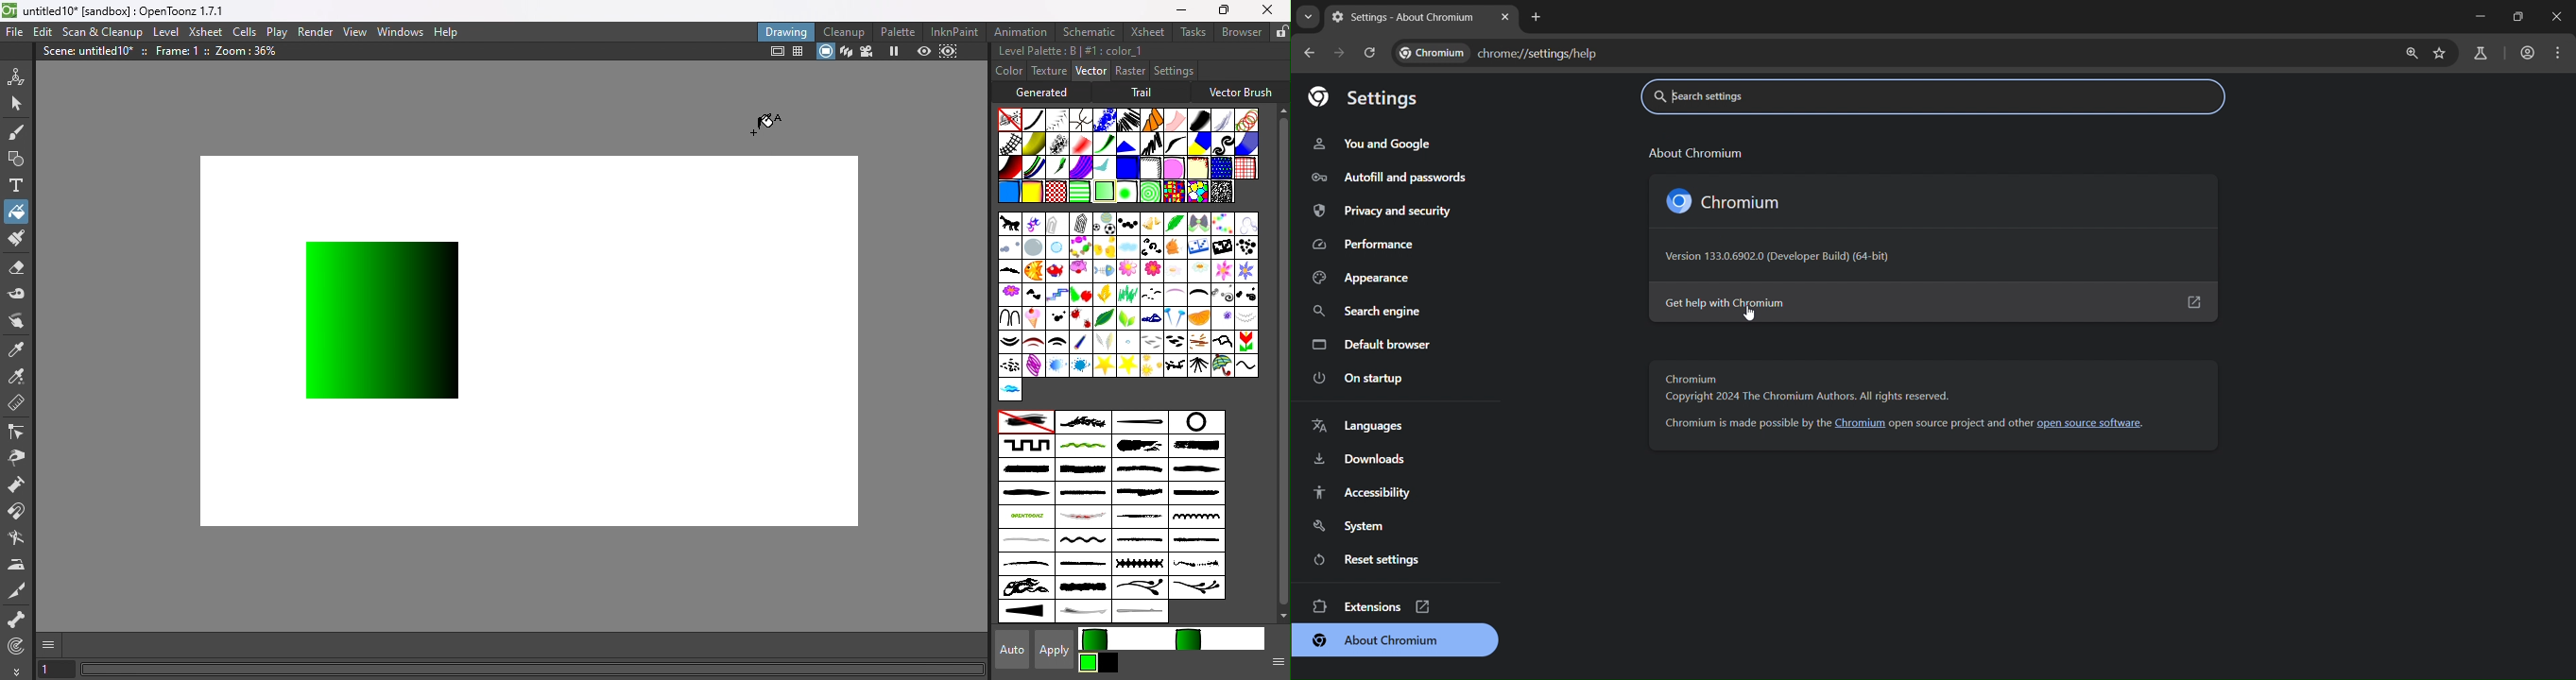 The height and width of the screenshot is (700, 2576). What do you see at coordinates (1151, 317) in the screenshot?
I see `myra` at bounding box center [1151, 317].